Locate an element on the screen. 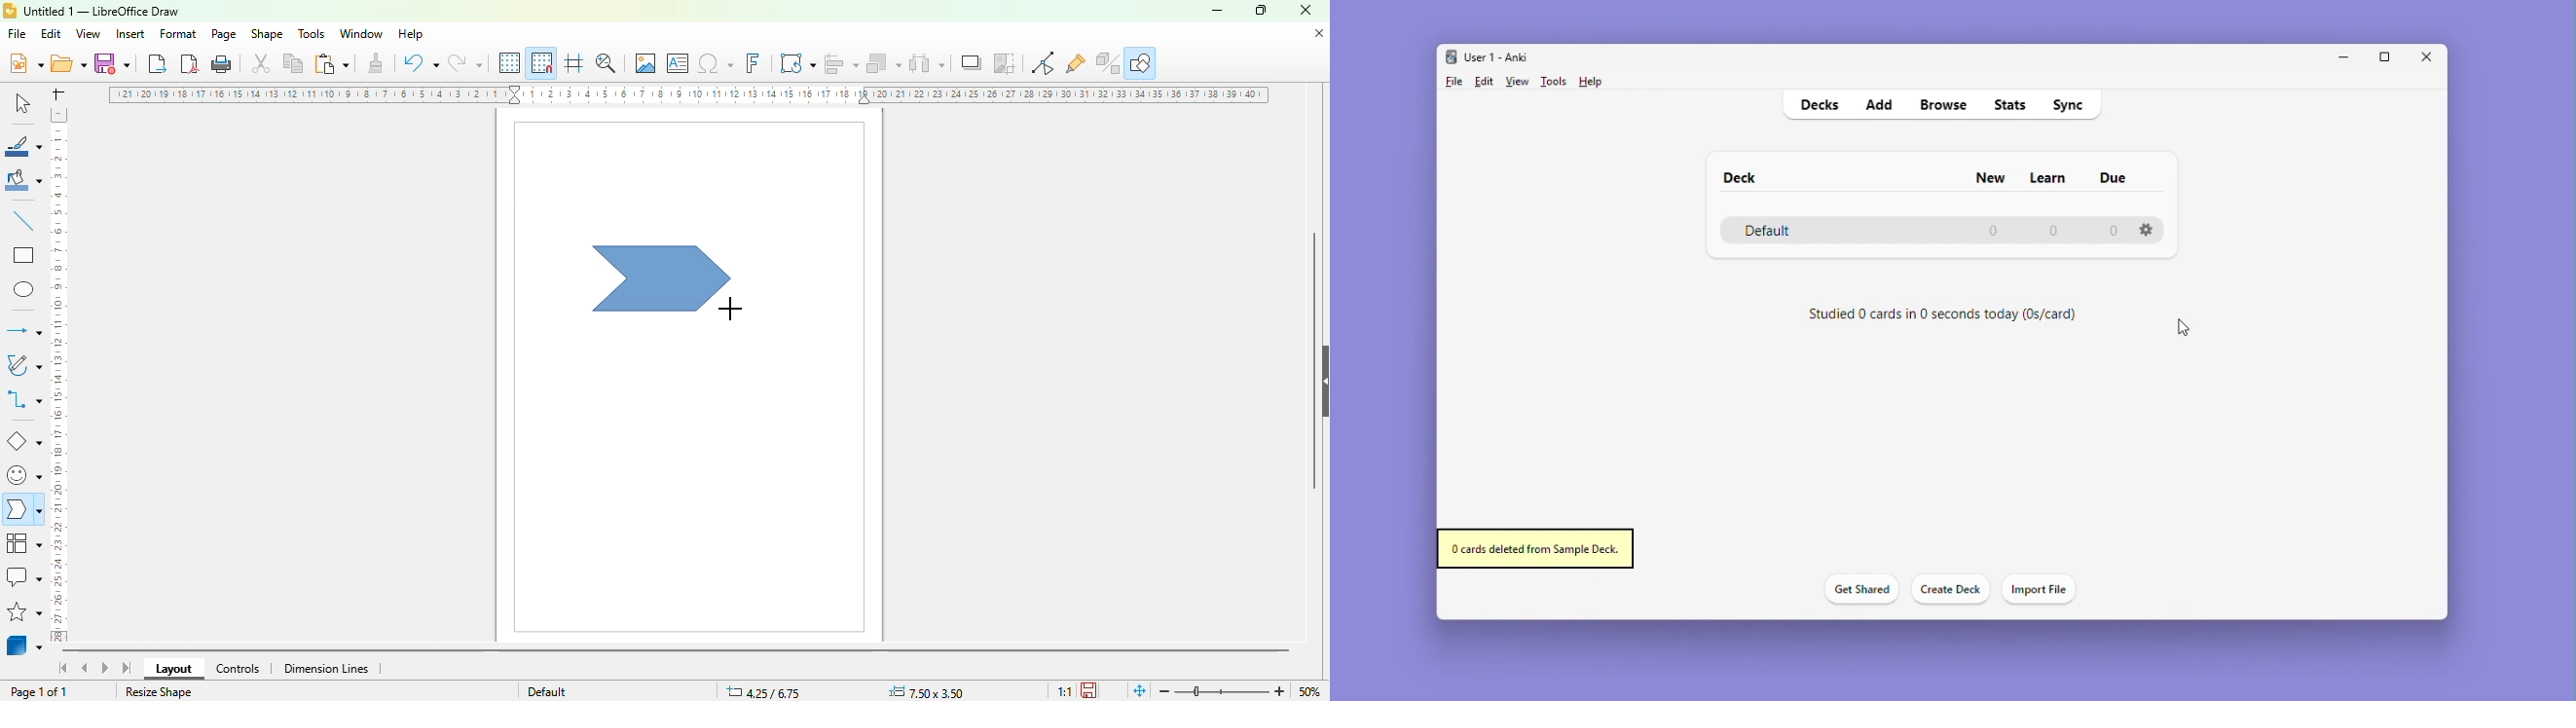  minimize is located at coordinates (1217, 12).